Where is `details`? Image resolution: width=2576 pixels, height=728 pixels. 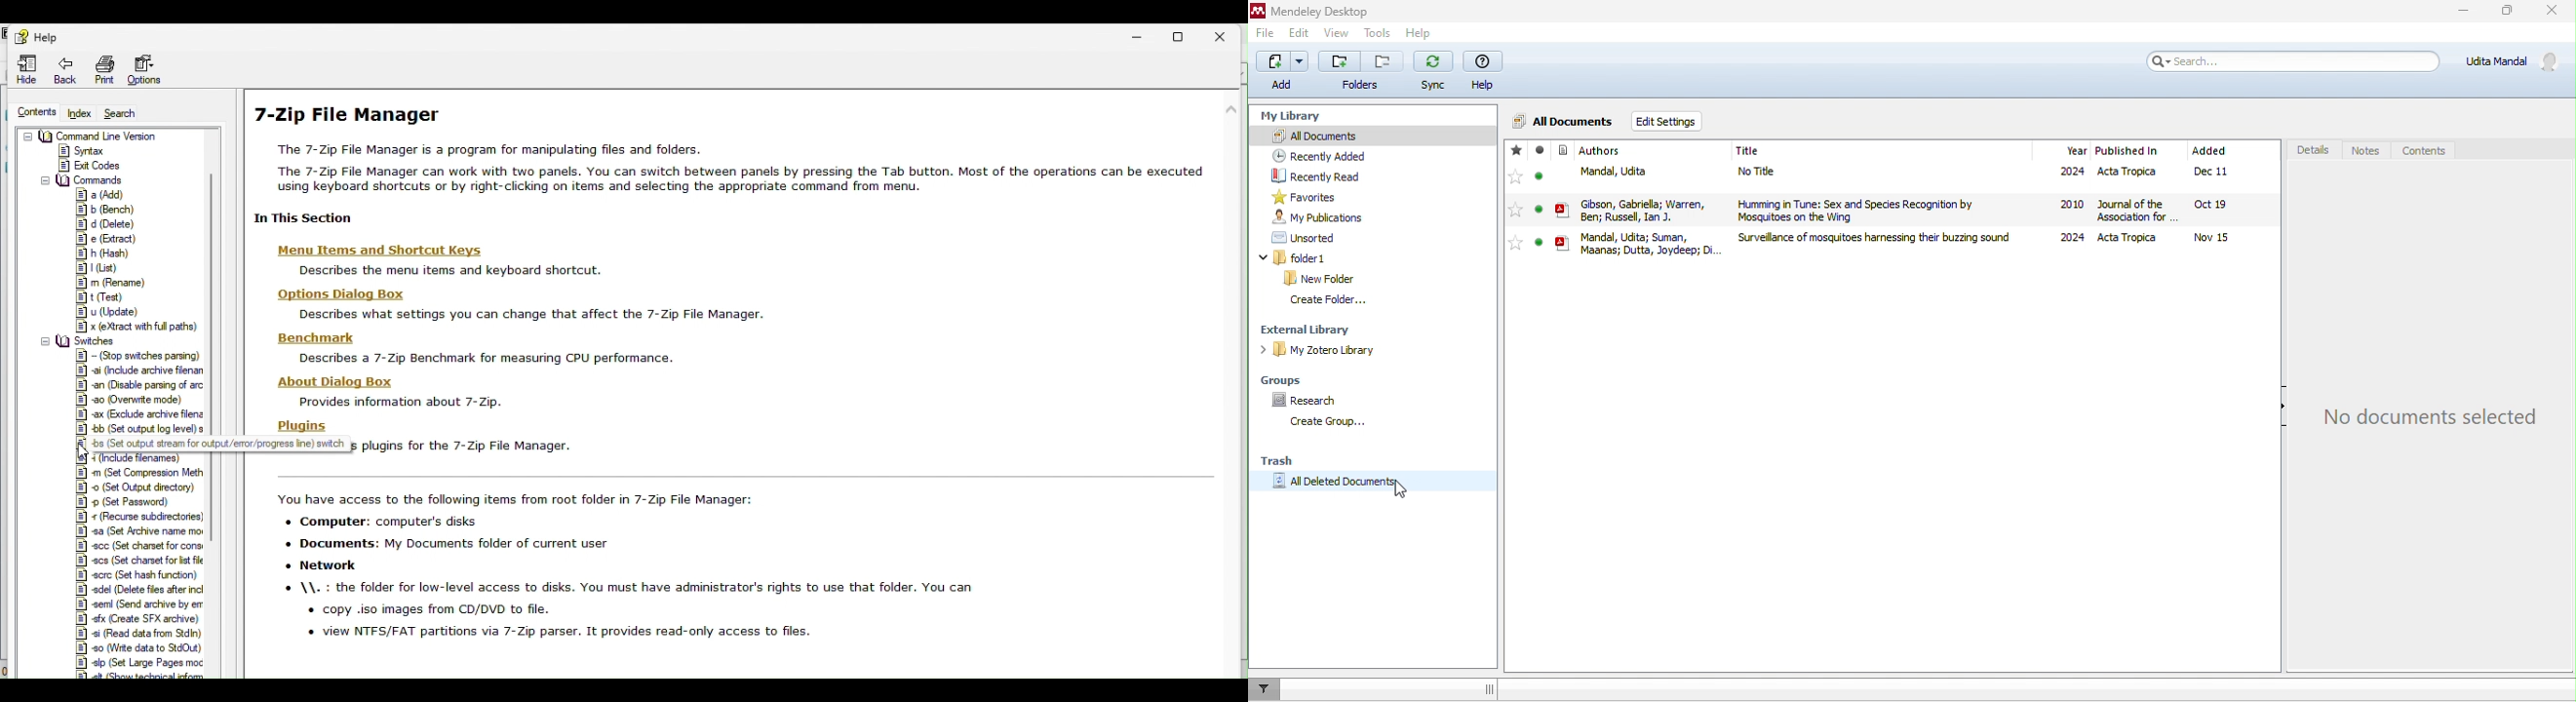
details is located at coordinates (2308, 152).